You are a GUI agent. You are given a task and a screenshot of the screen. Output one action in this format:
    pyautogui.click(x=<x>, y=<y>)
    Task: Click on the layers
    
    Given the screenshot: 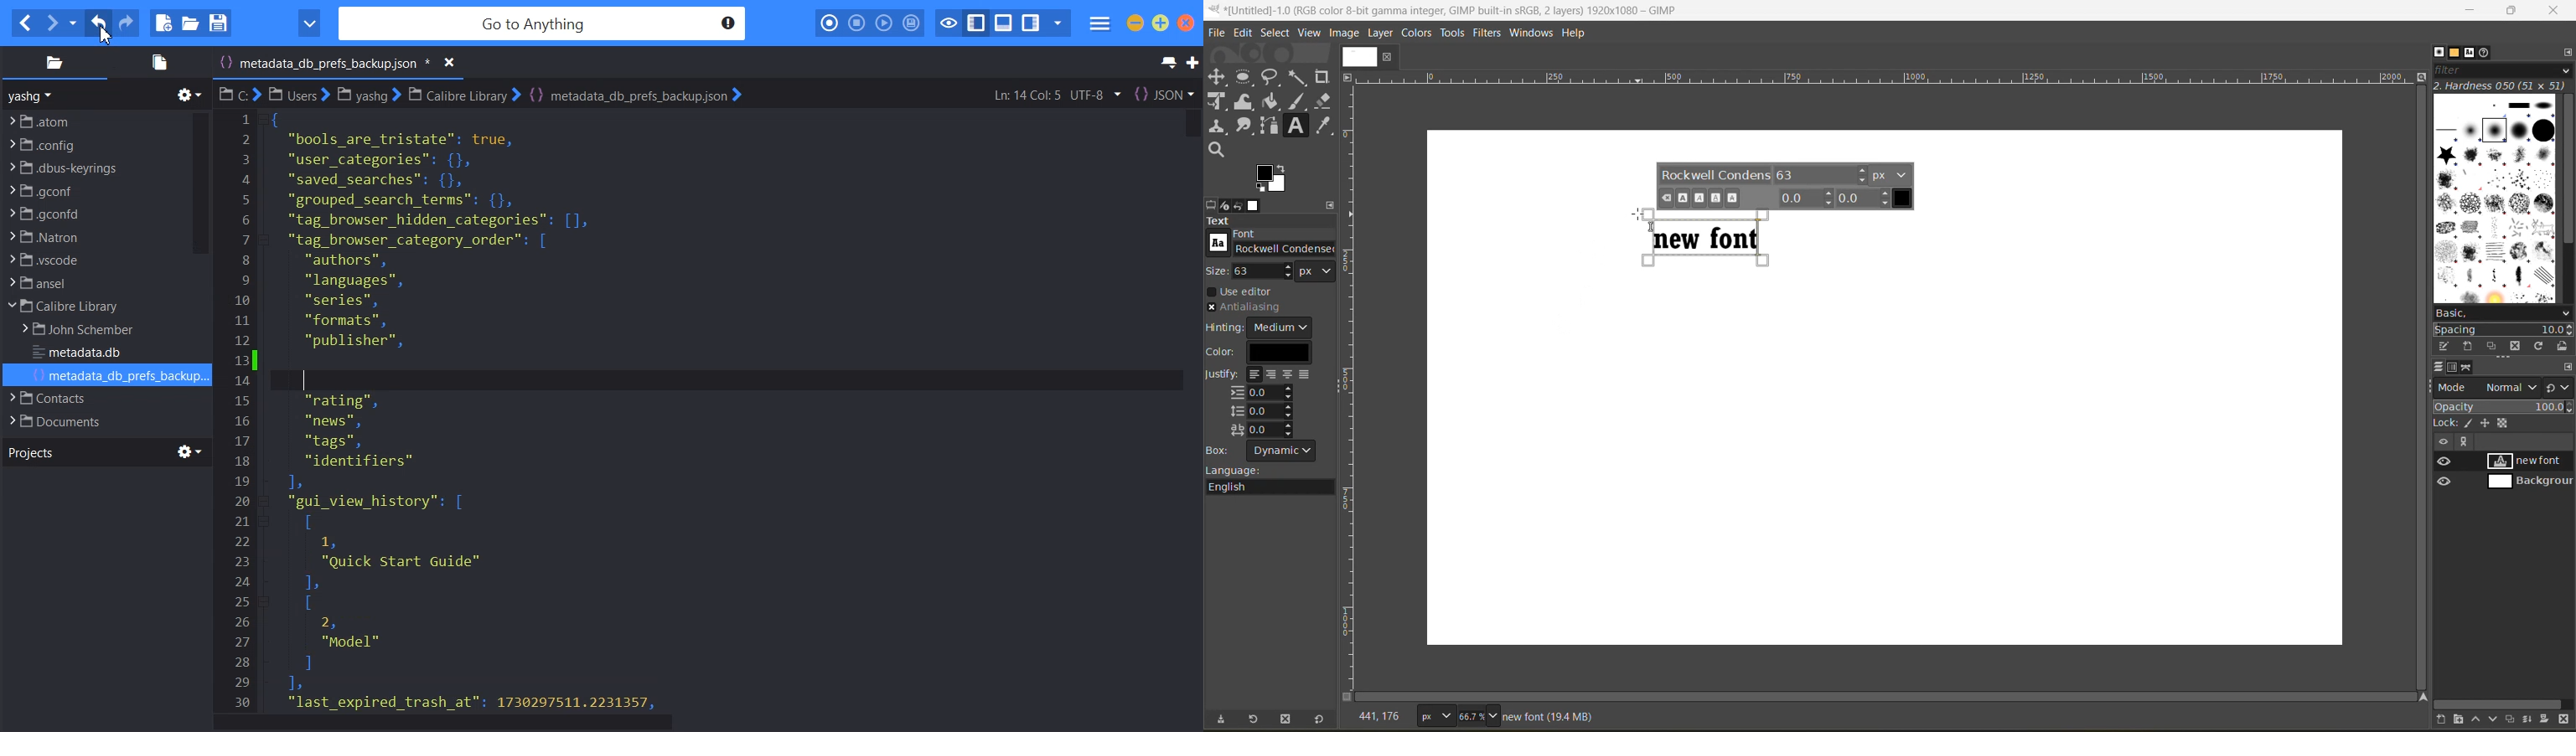 What is the action you would take?
    pyautogui.click(x=2439, y=367)
    